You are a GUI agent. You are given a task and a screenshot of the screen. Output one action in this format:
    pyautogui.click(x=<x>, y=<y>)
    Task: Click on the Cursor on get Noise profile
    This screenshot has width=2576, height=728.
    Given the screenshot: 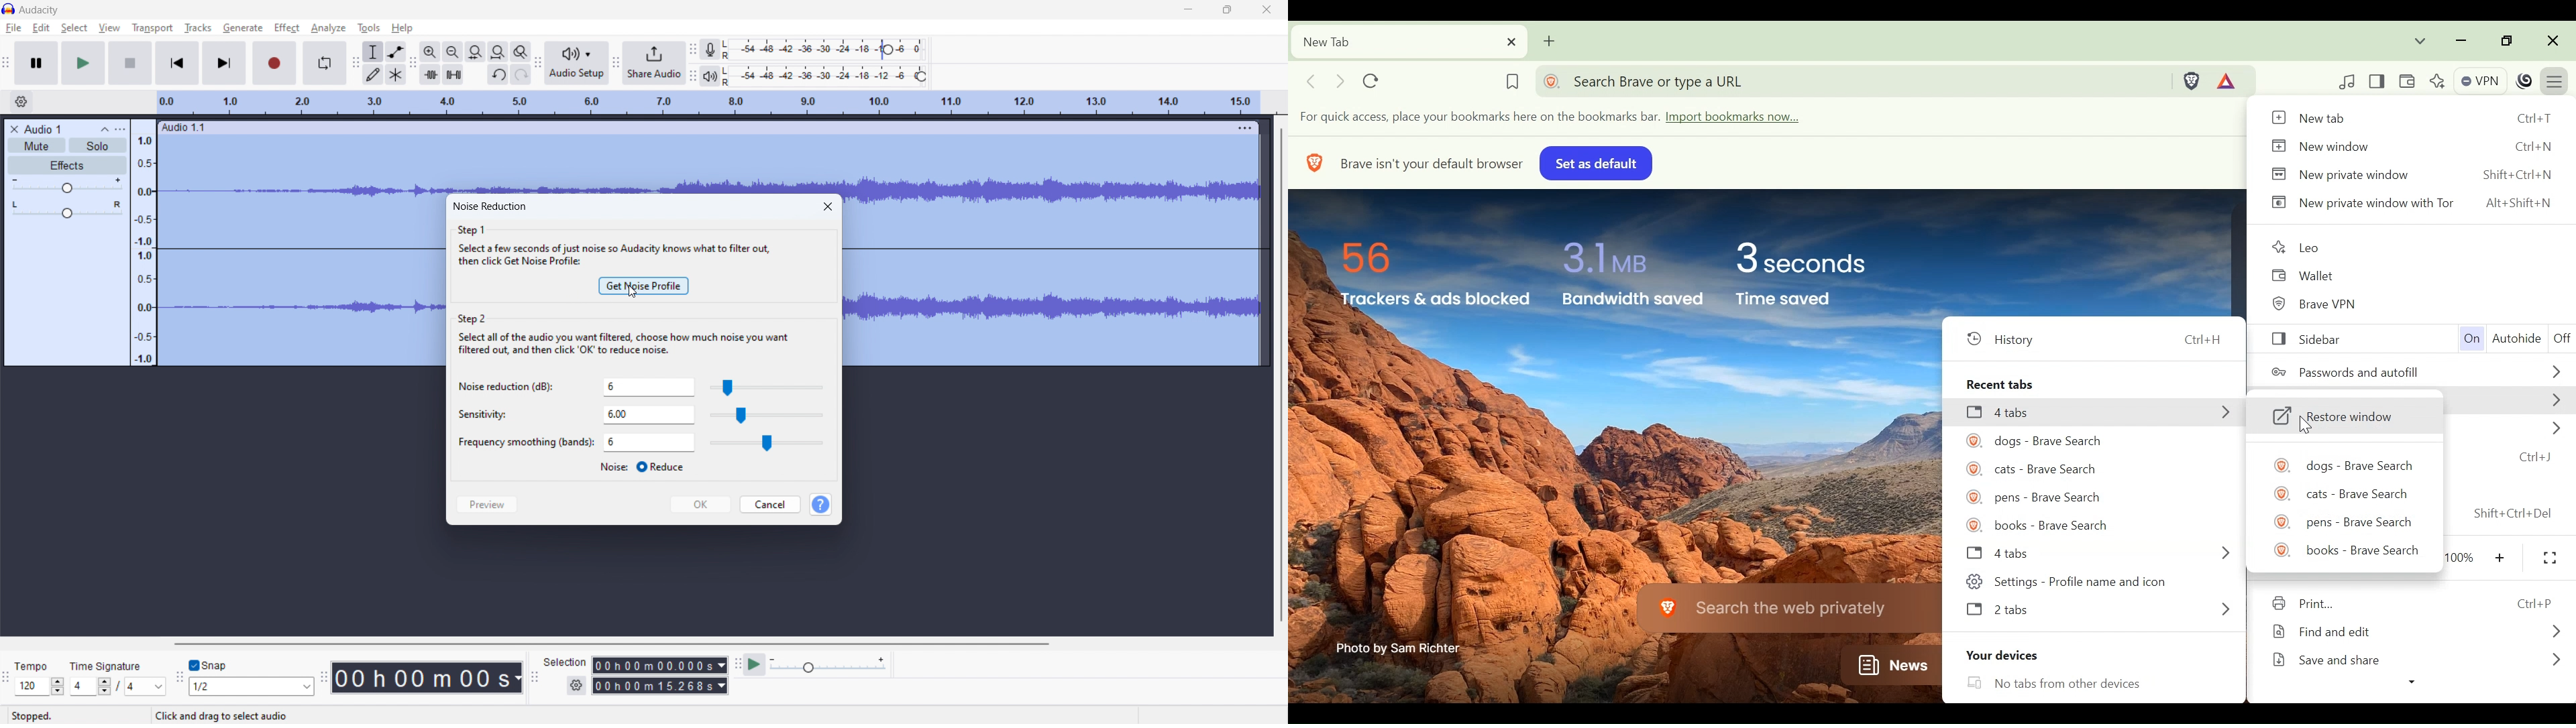 What is the action you would take?
    pyautogui.click(x=631, y=293)
    